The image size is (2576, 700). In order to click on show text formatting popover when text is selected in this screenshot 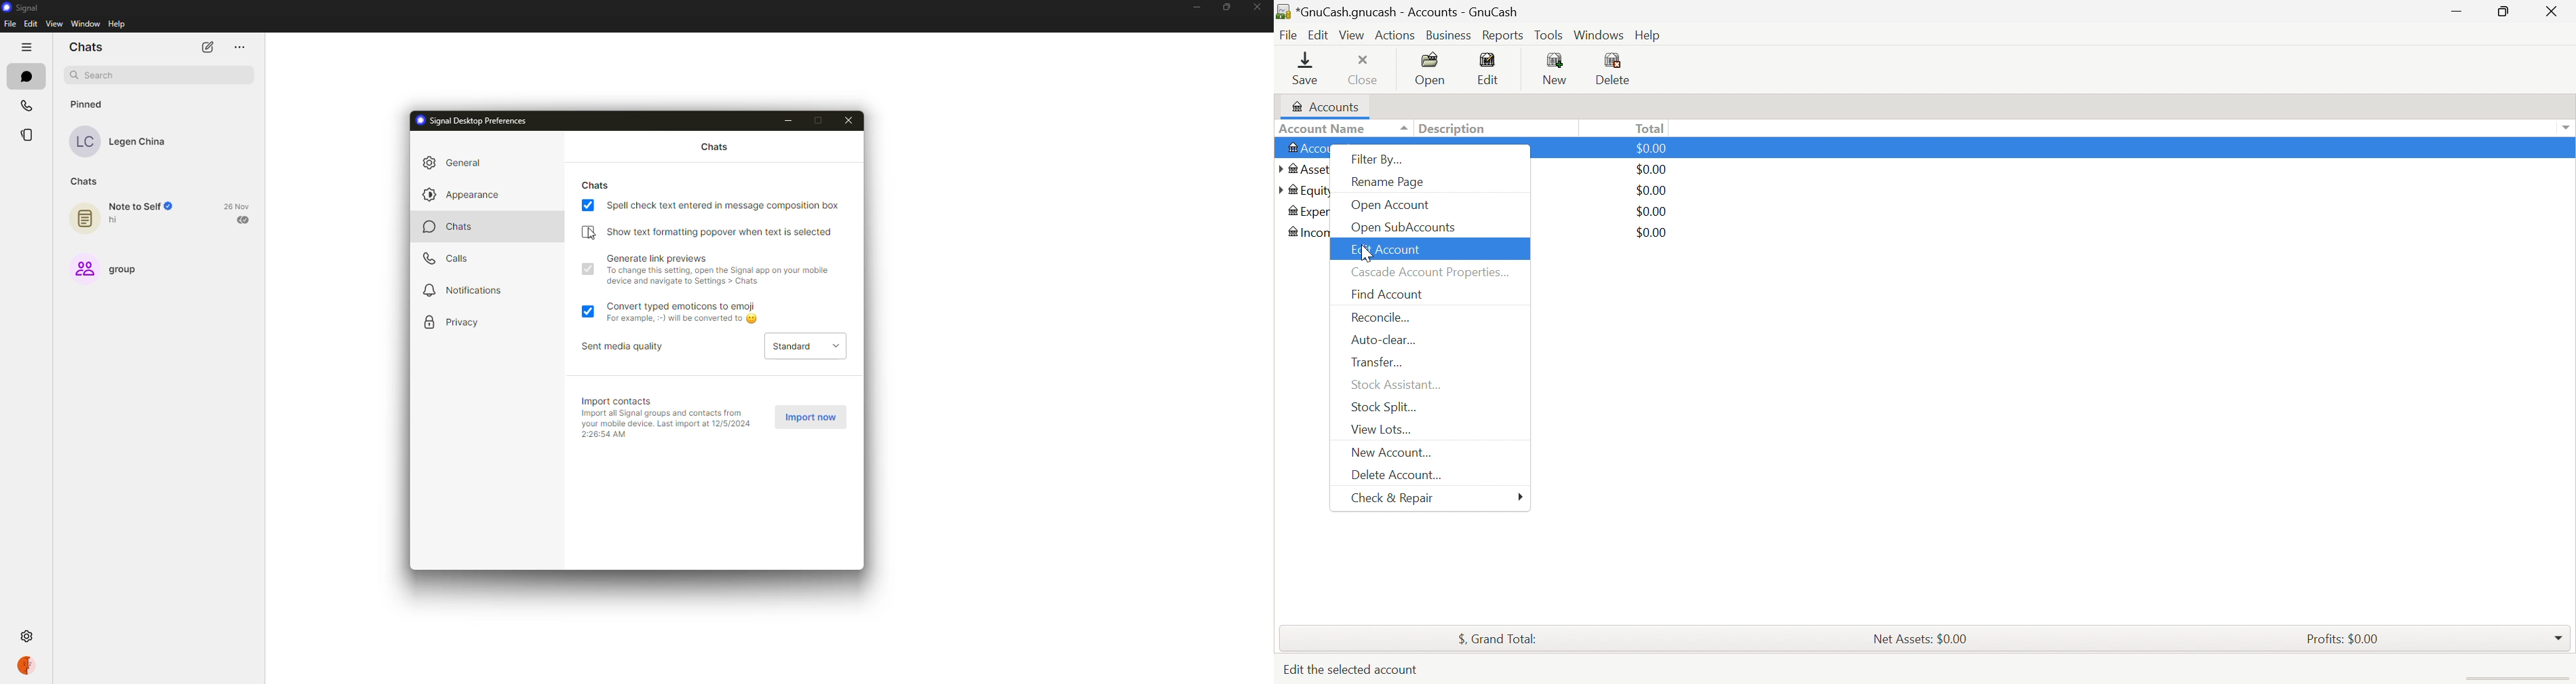, I will do `click(722, 231)`.